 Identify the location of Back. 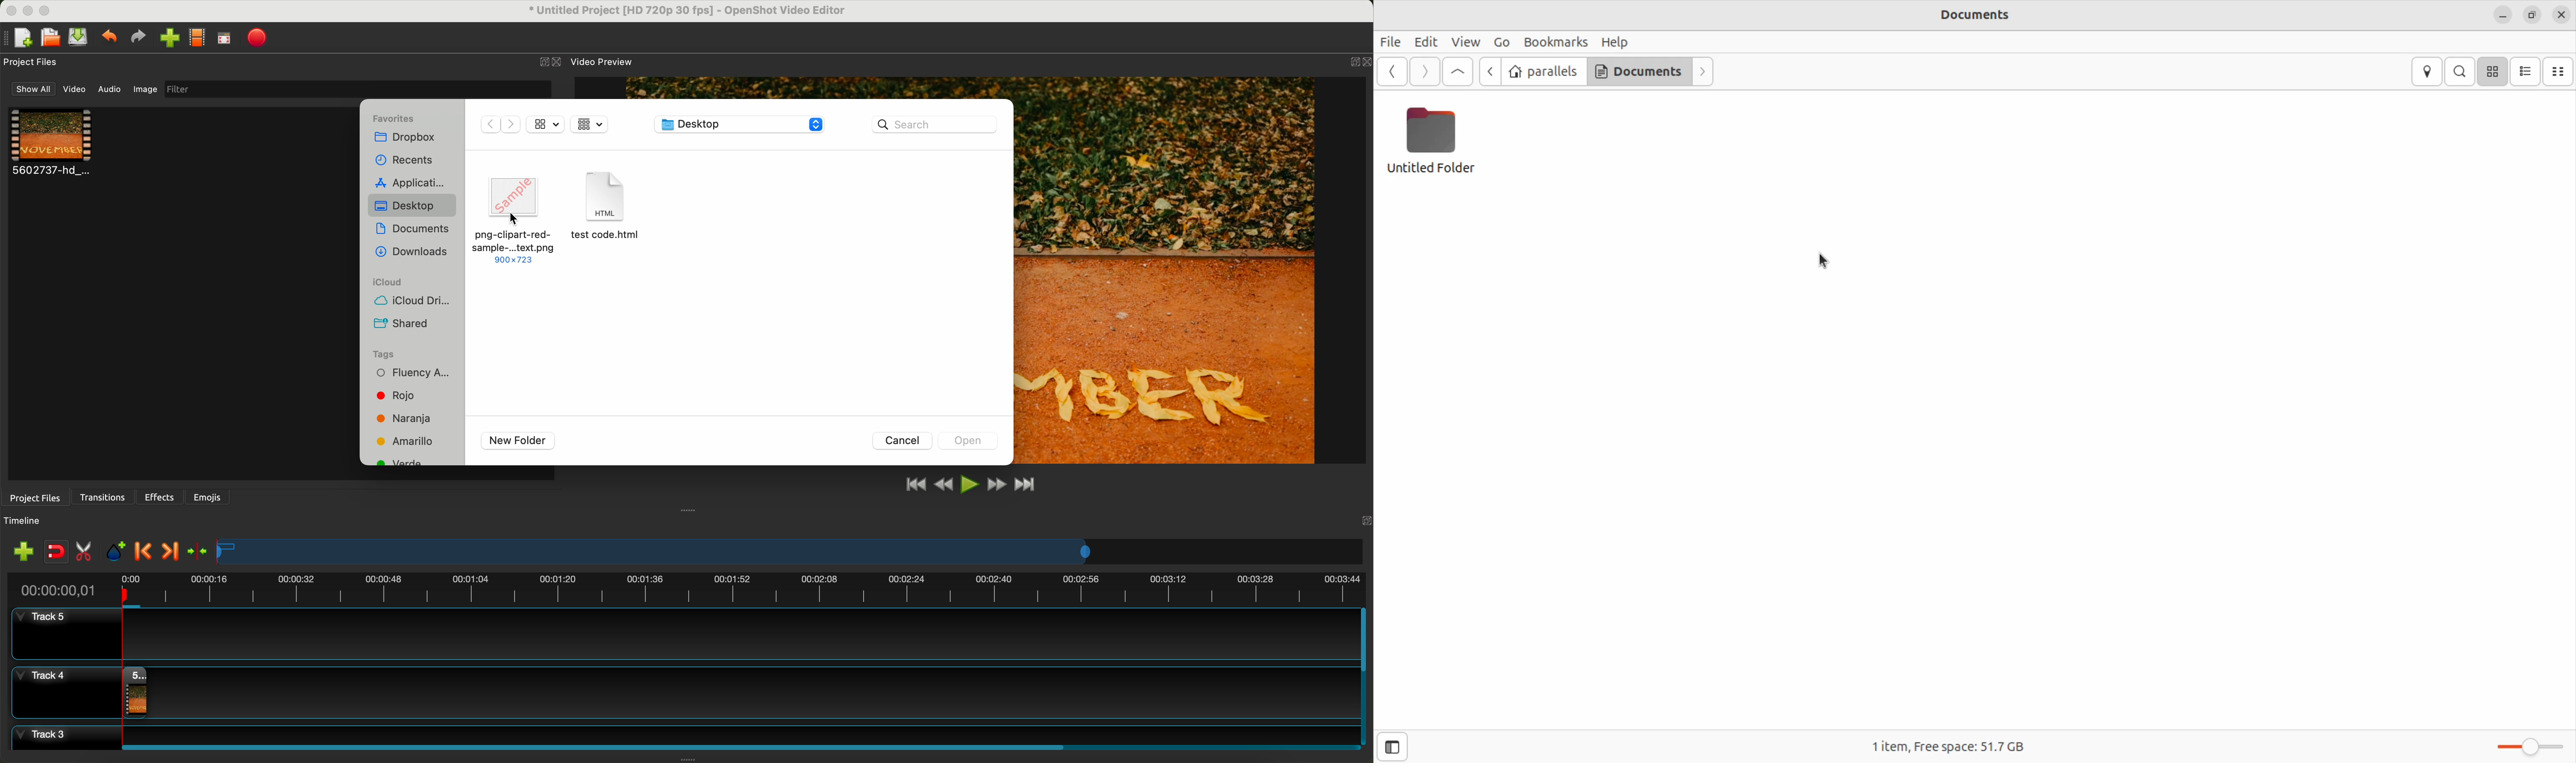
(1392, 72).